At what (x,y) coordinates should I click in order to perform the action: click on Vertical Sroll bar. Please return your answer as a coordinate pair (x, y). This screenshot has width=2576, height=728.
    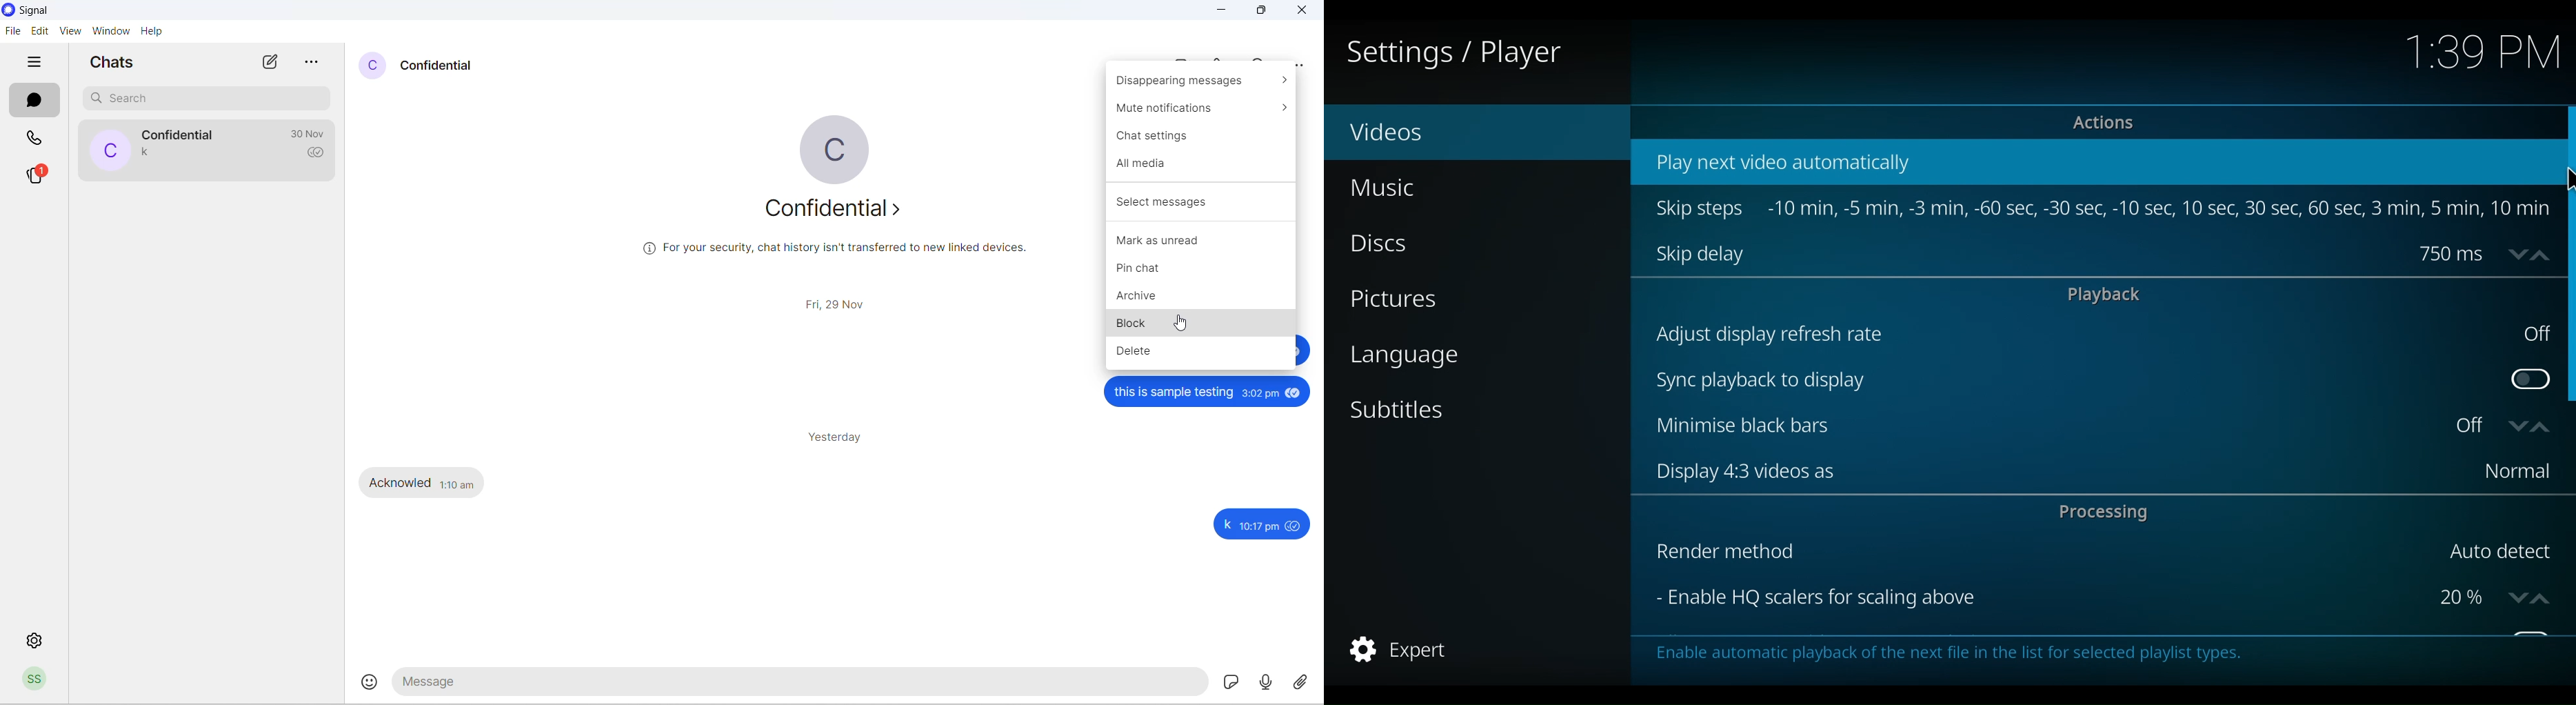
    Looking at the image, I should click on (2569, 300).